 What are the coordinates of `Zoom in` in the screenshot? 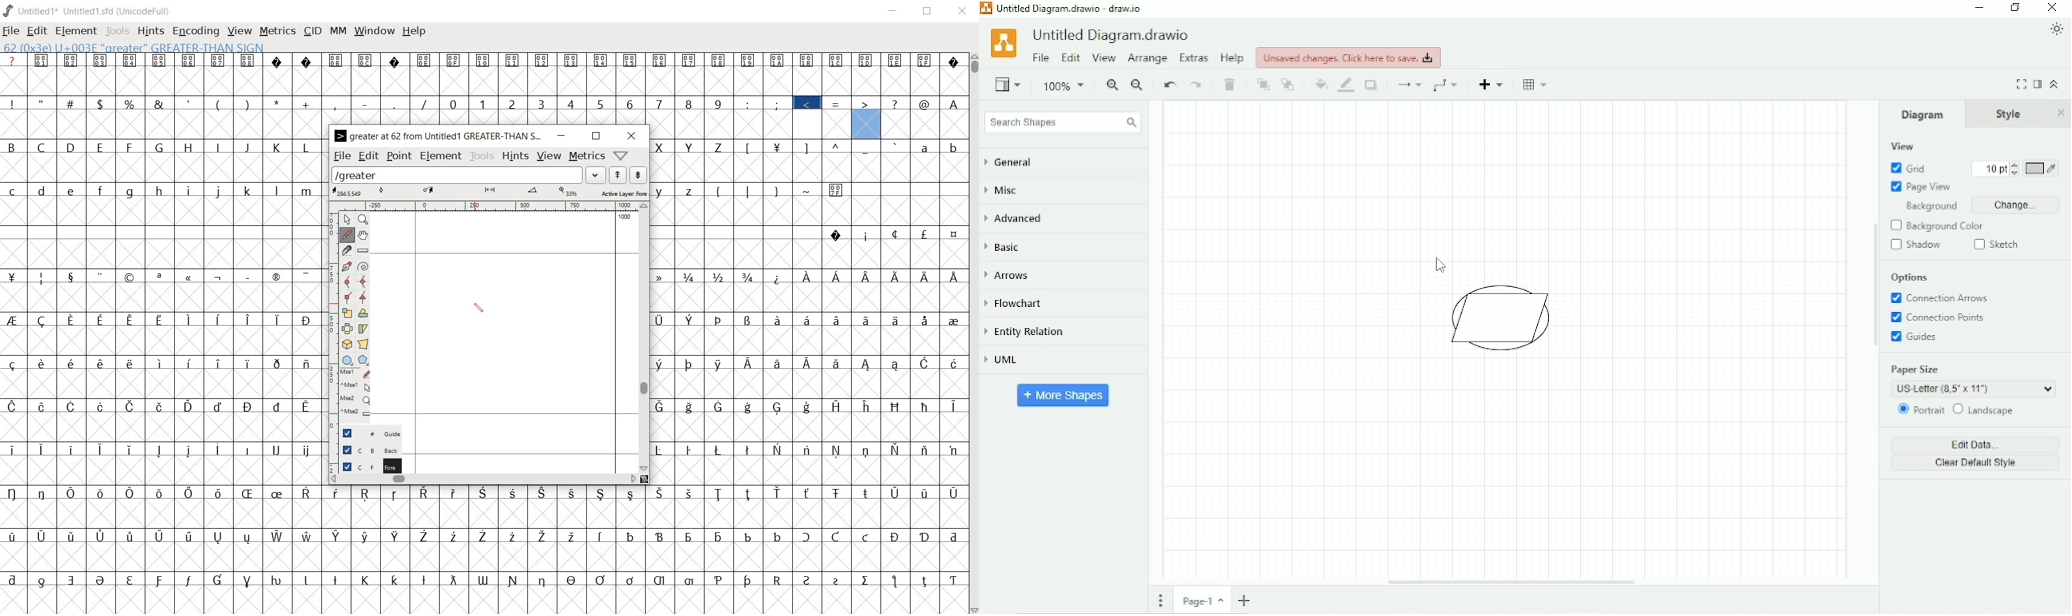 It's located at (1112, 86).